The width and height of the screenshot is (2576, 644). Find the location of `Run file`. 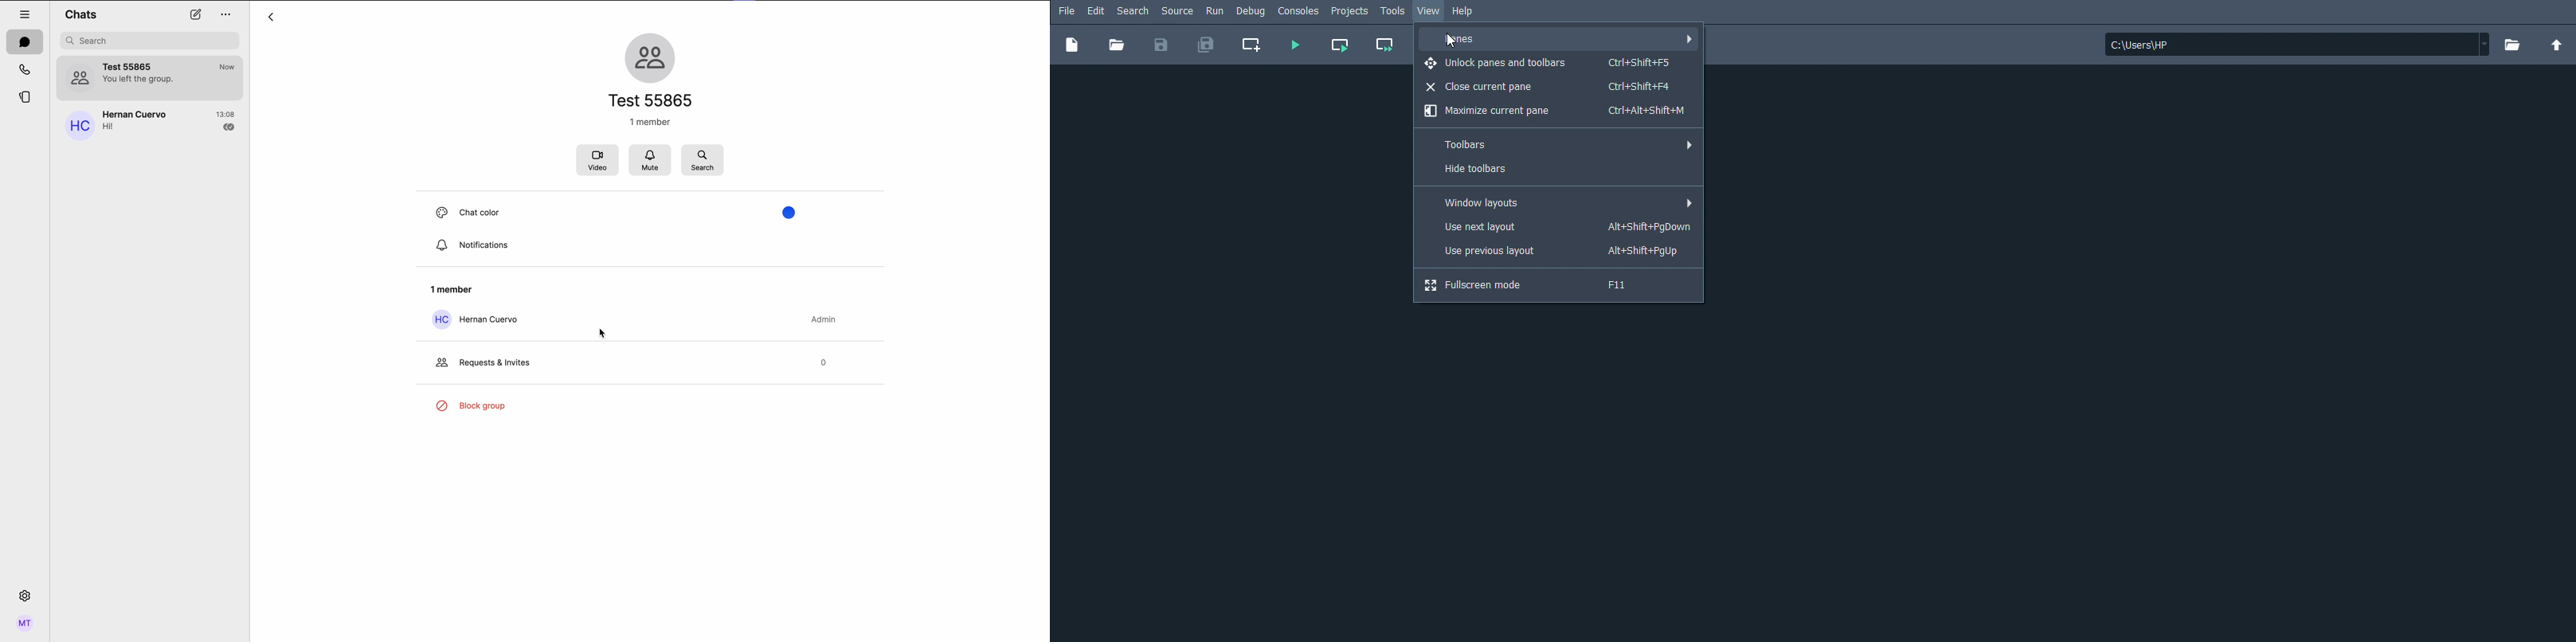

Run file is located at coordinates (1294, 46).